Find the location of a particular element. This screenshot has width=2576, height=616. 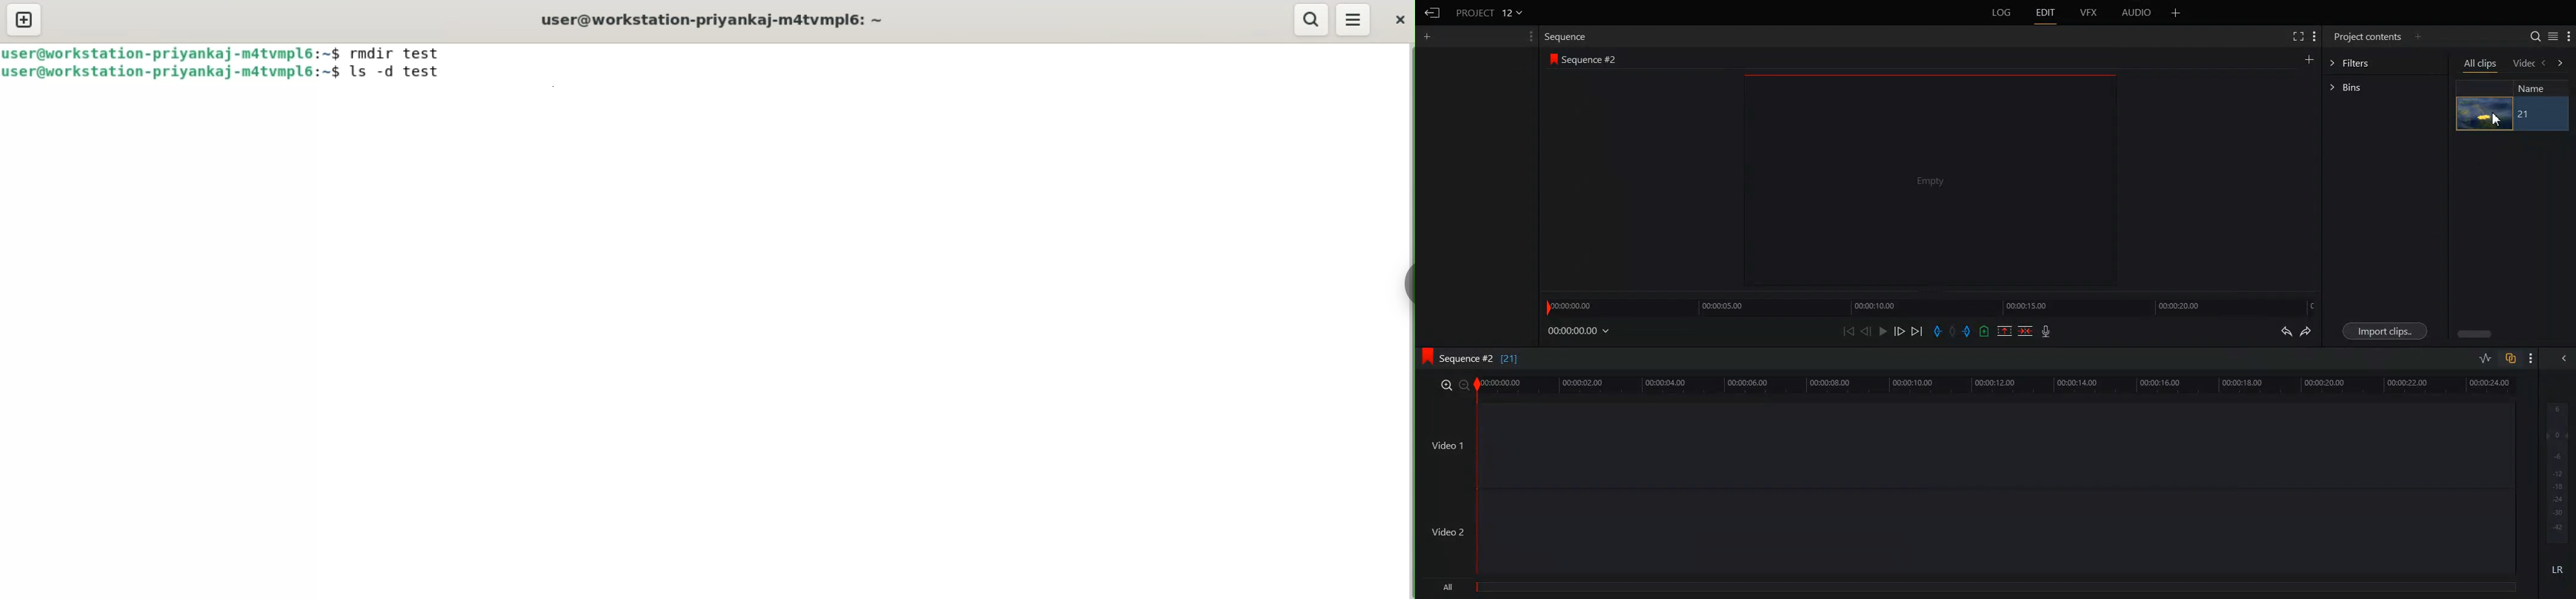

File Name is located at coordinates (1491, 12).